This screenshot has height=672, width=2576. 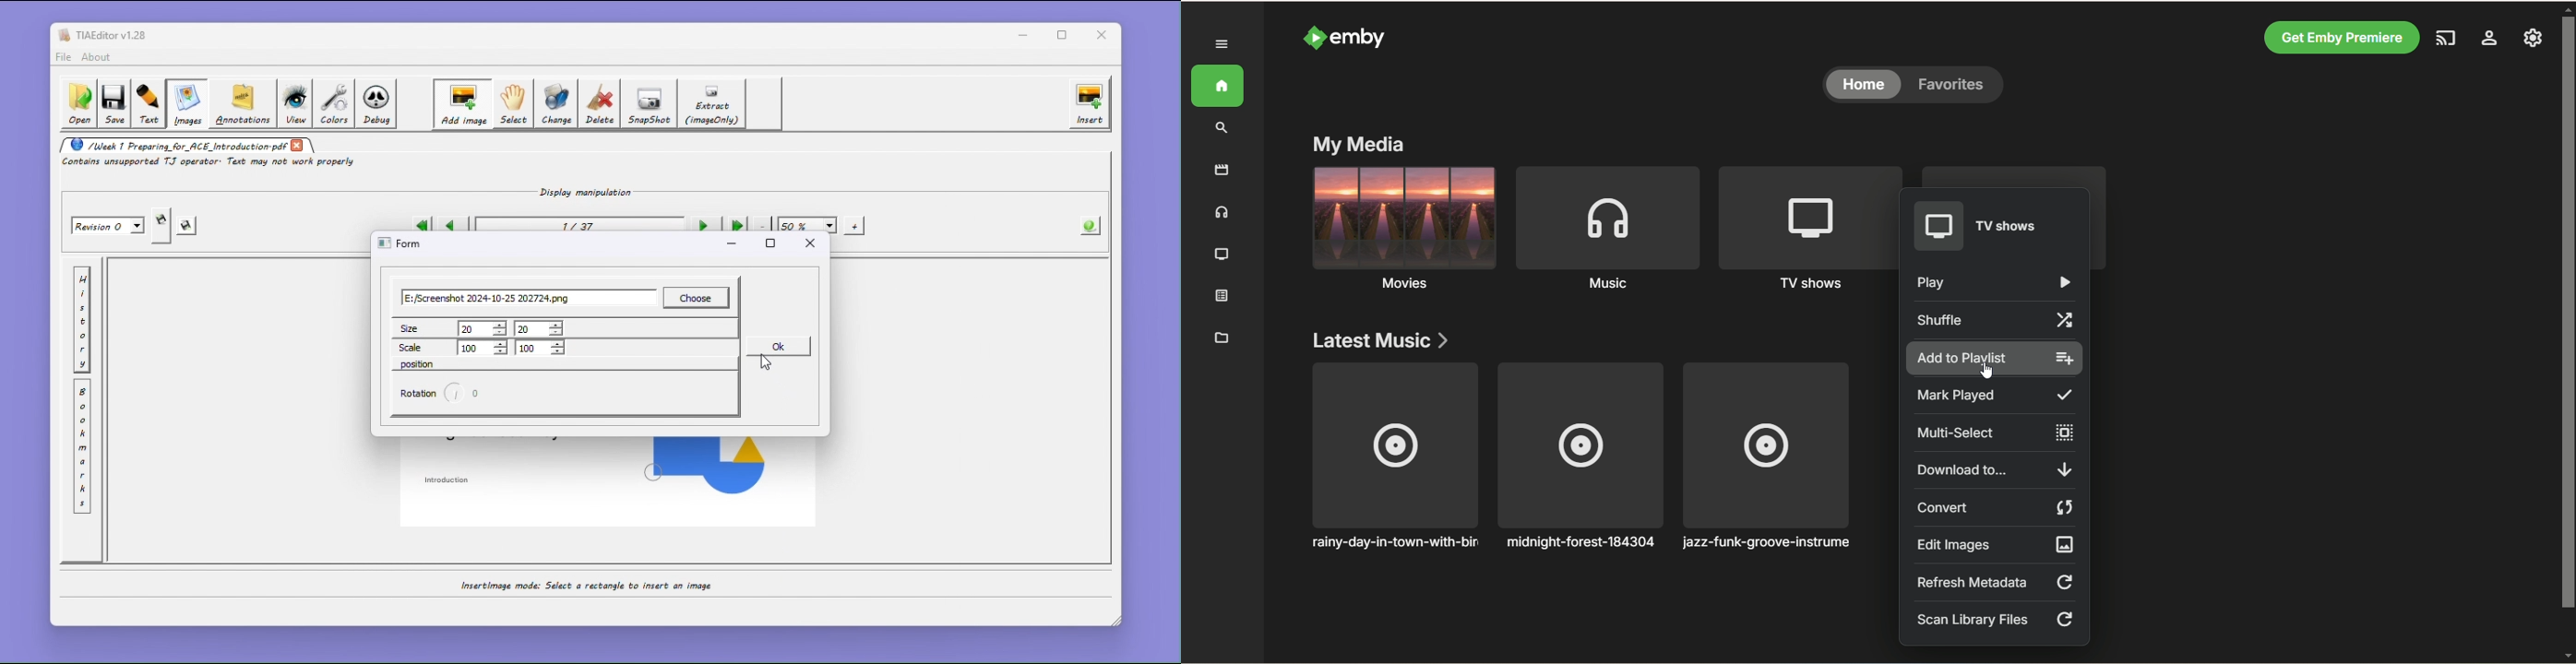 I want to click on Add image, so click(x=461, y=104).